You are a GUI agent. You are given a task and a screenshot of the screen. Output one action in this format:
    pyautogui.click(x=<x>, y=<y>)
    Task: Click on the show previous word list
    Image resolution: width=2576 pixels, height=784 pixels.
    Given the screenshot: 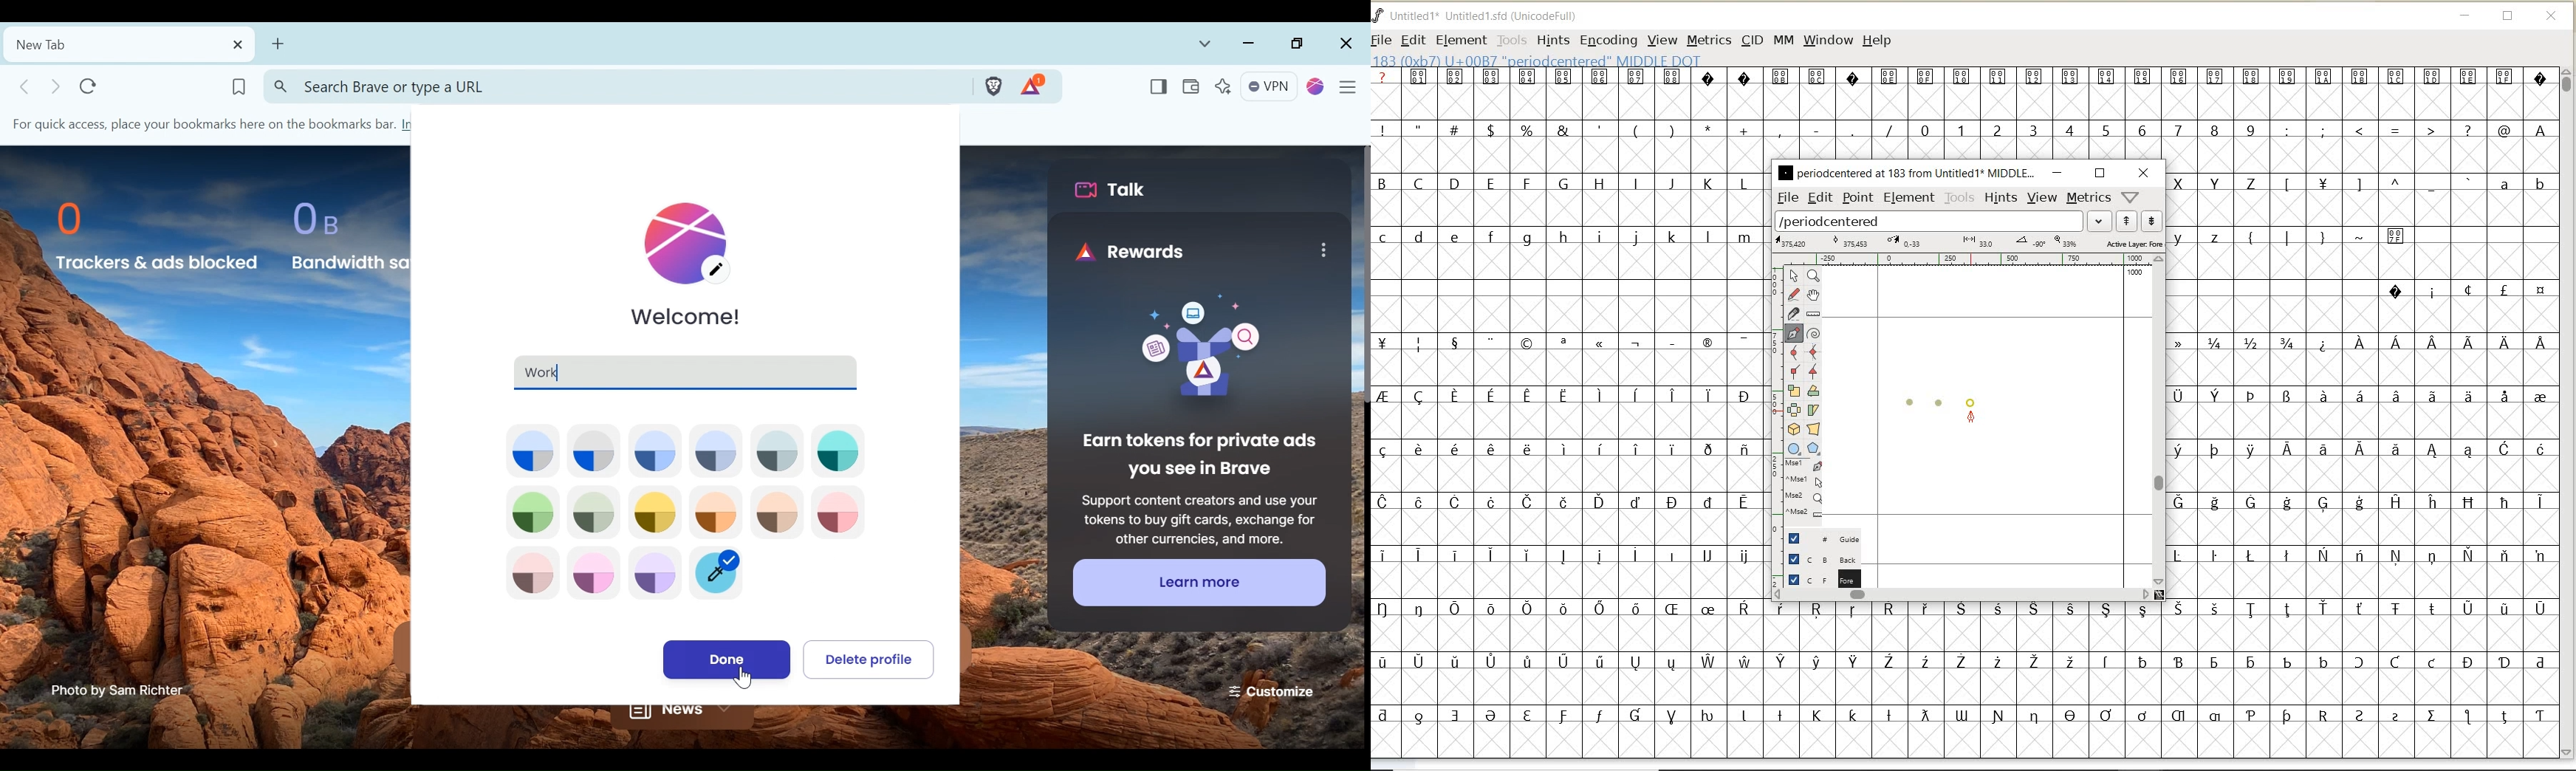 What is the action you would take?
    pyautogui.click(x=2128, y=222)
    